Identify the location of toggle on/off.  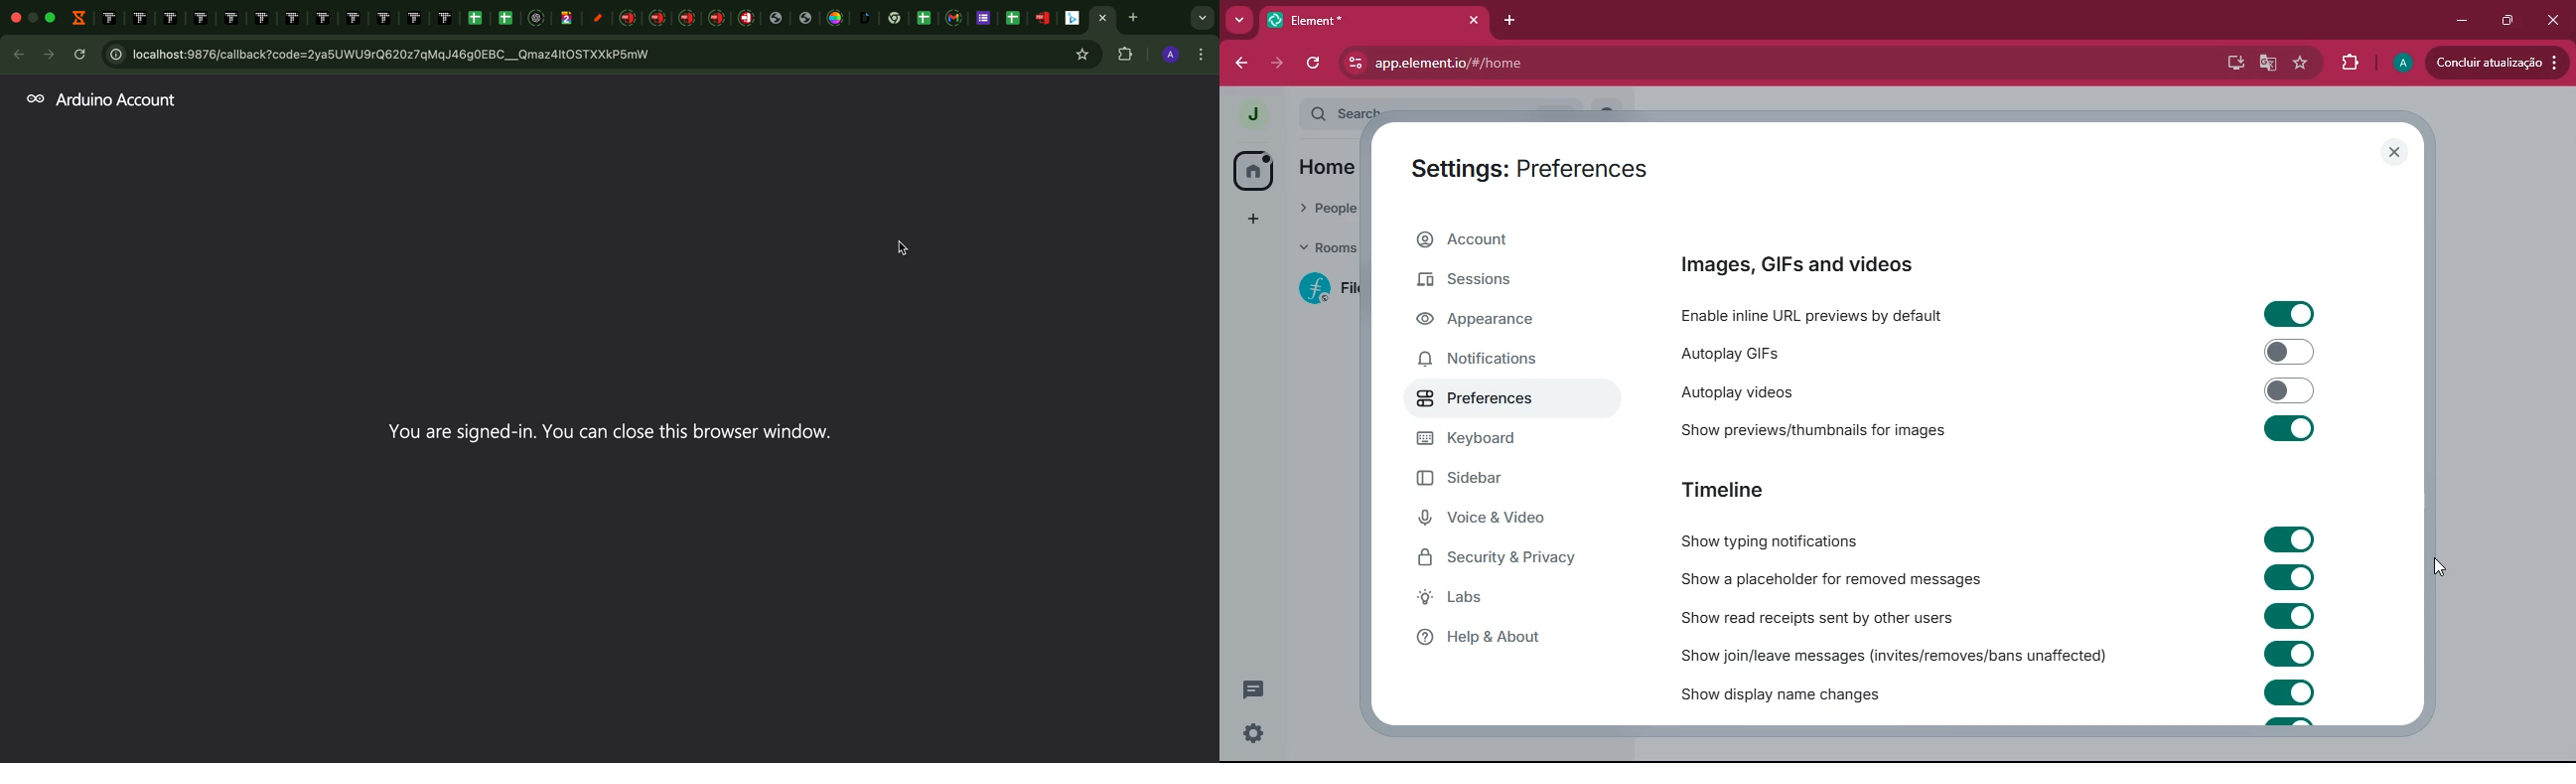
(2290, 390).